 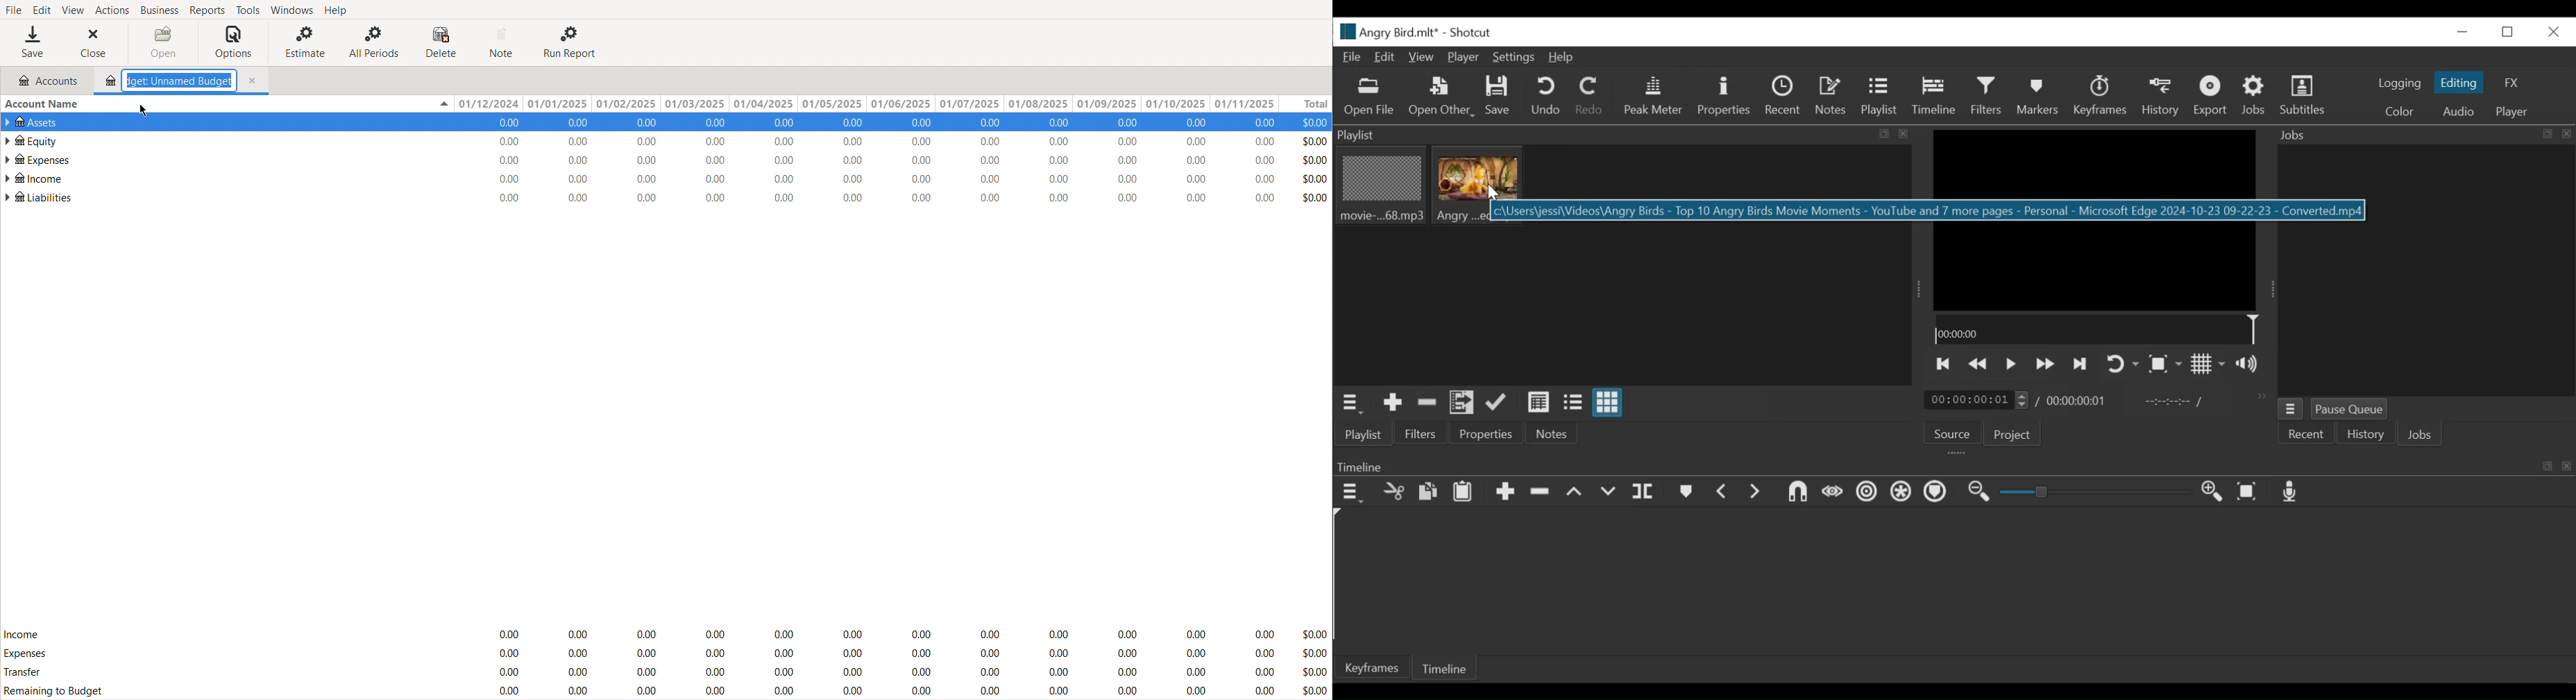 What do you see at coordinates (2425, 137) in the screenshot?
I see `Jobs Pnael` at bounding box center [2425, 137].